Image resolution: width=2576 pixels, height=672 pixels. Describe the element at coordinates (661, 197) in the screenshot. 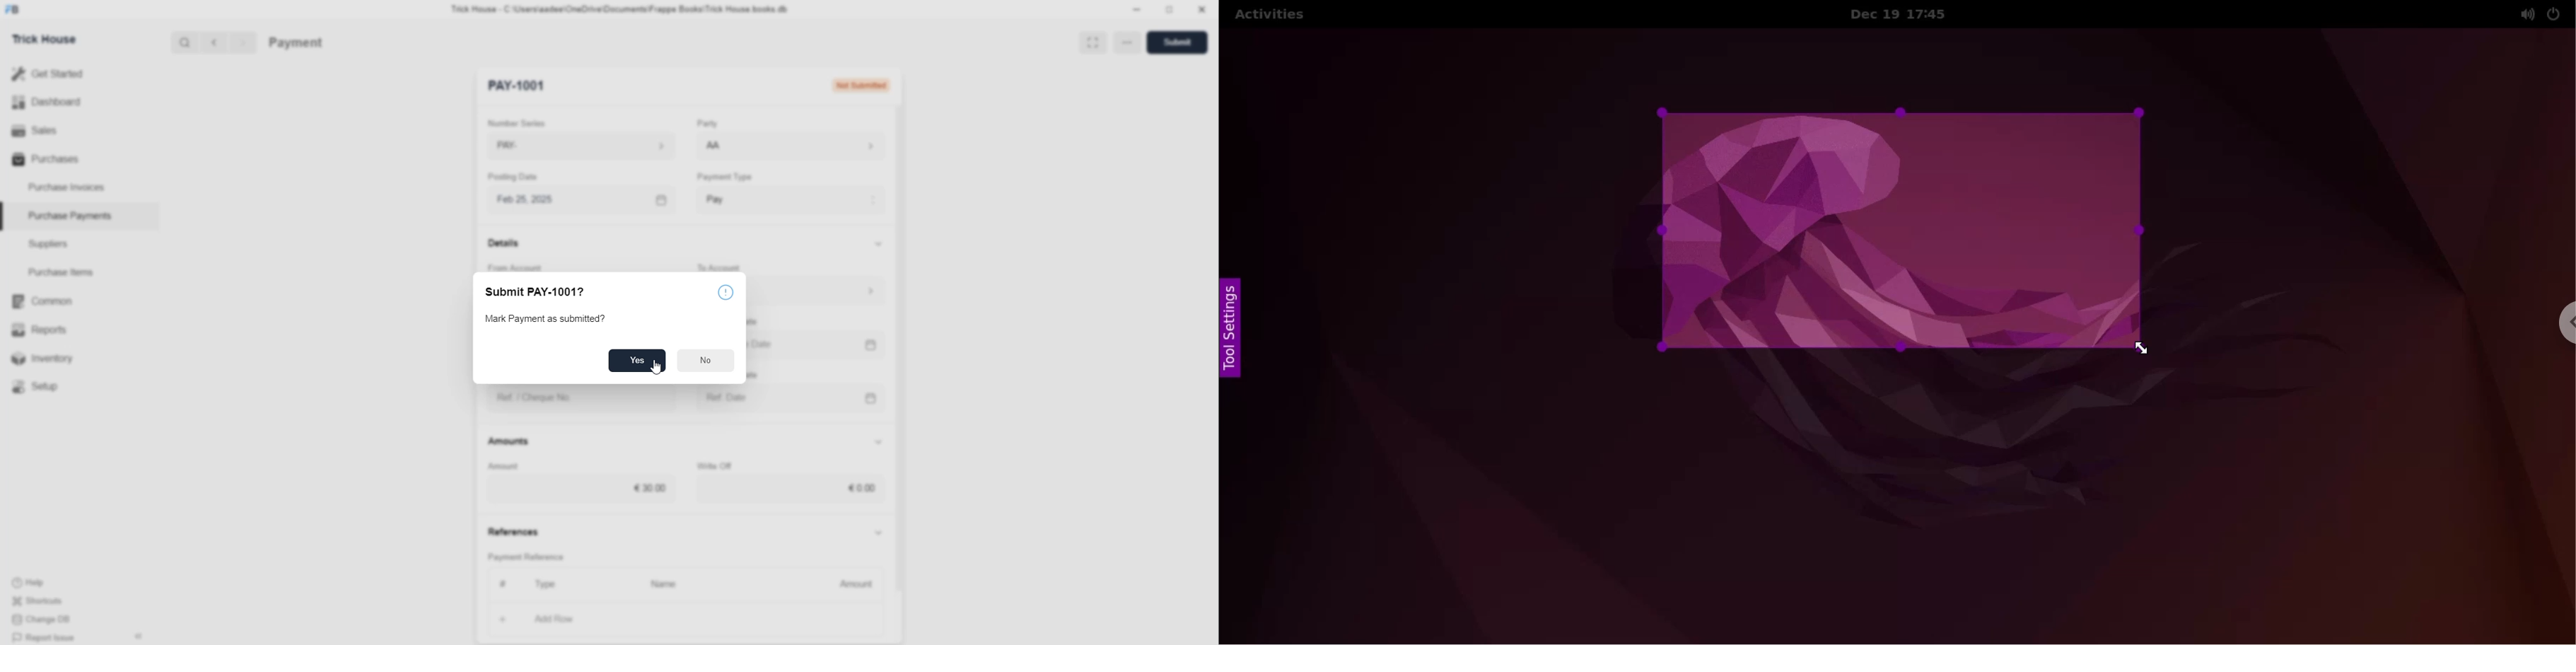

I see `calendar` at that location.